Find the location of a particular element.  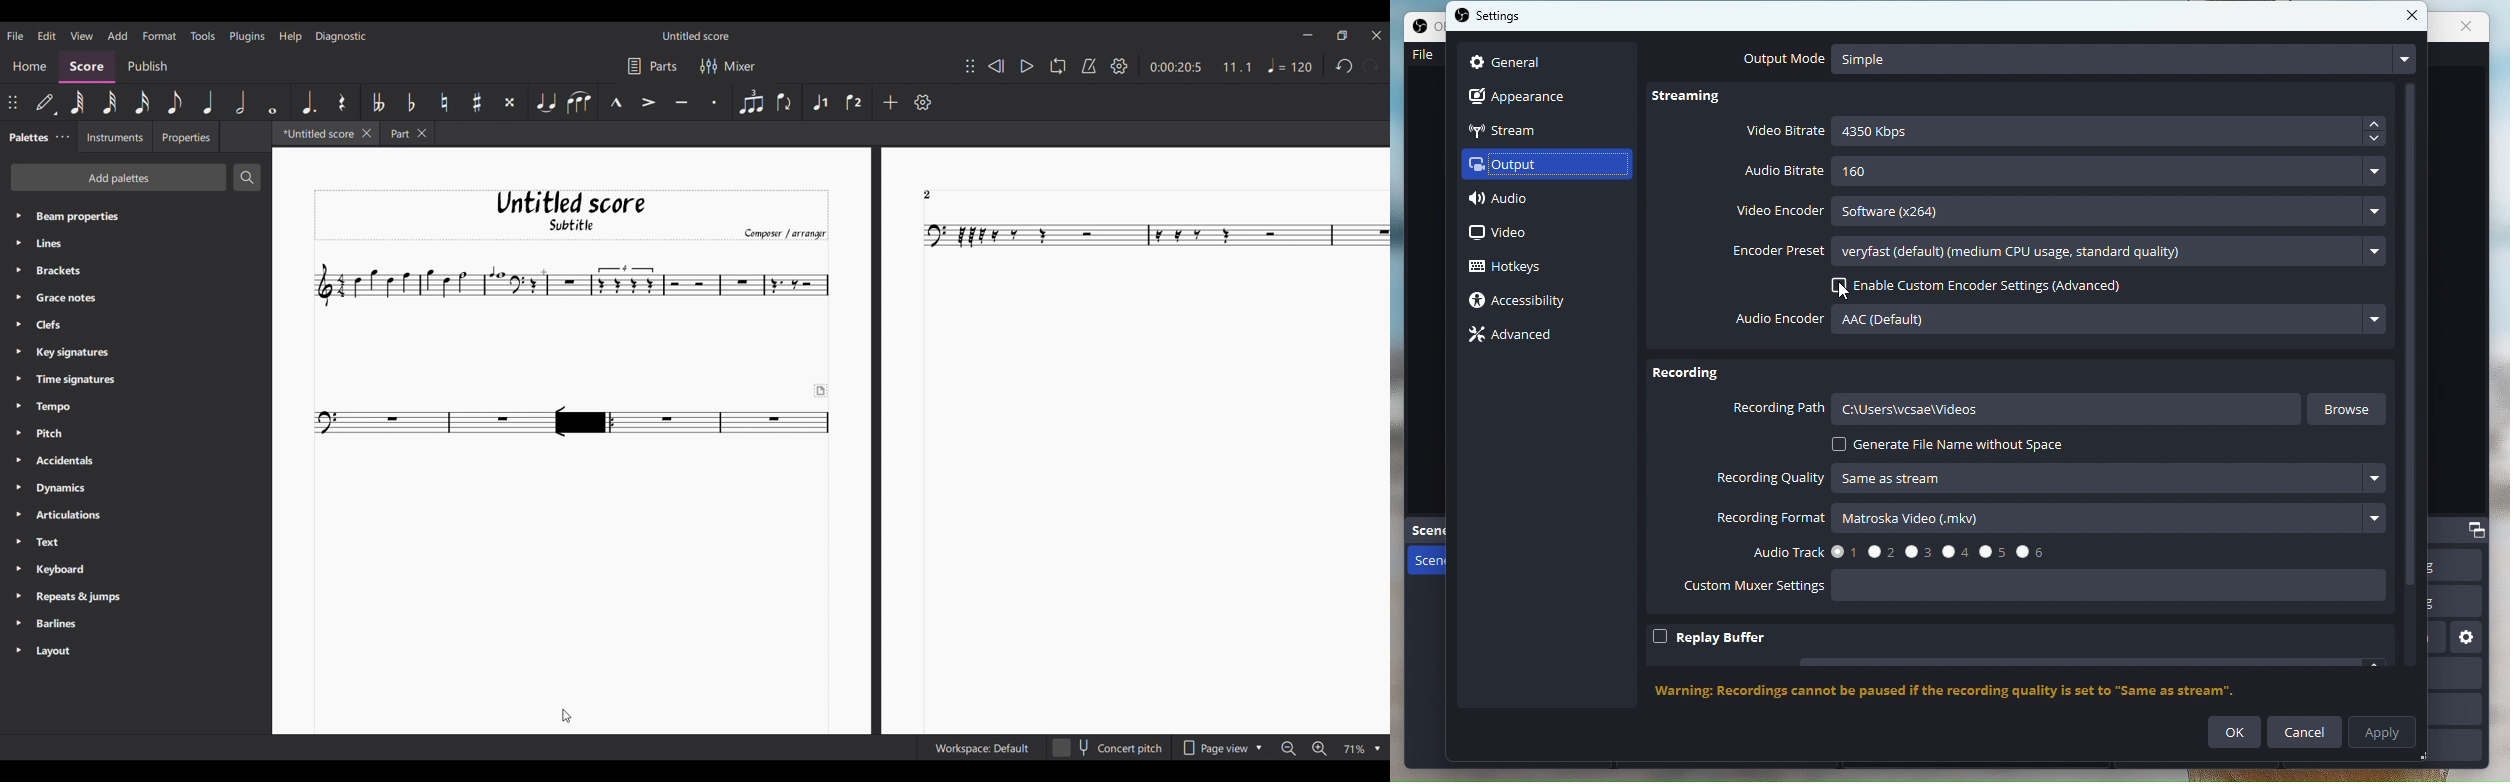

Quarter note is located at coordinates (209, 102).